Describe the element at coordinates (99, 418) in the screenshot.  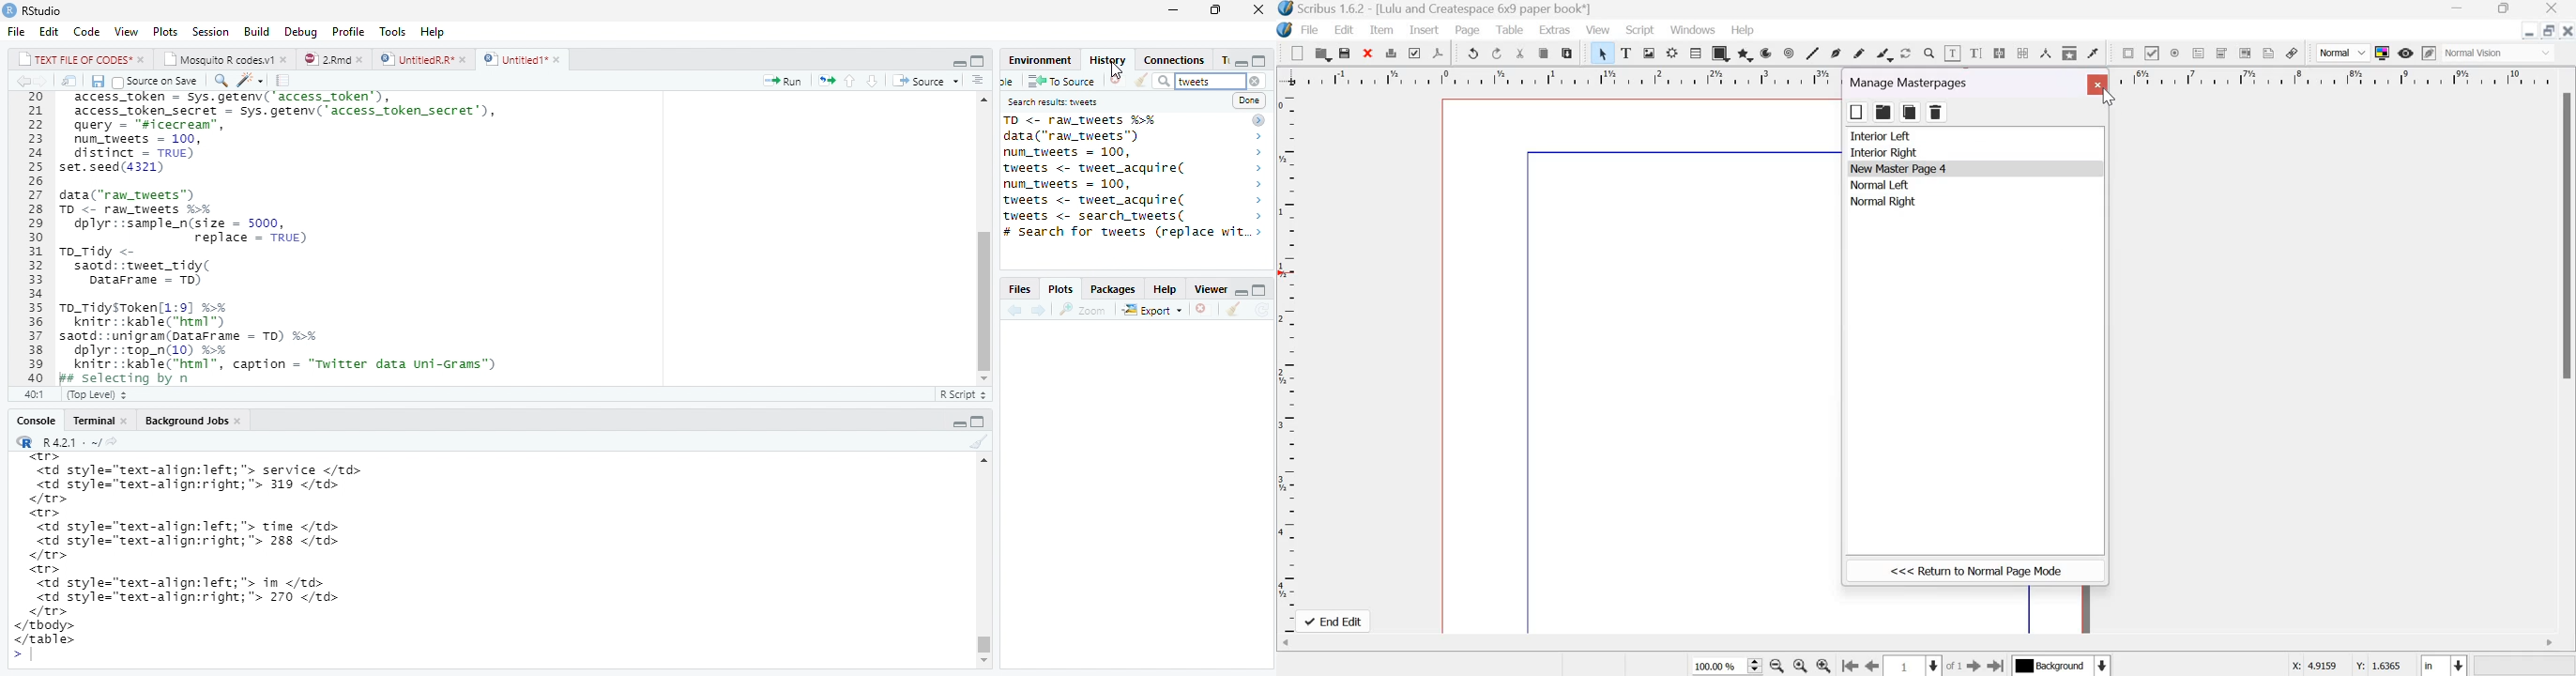
I see `Teominal` at that location.